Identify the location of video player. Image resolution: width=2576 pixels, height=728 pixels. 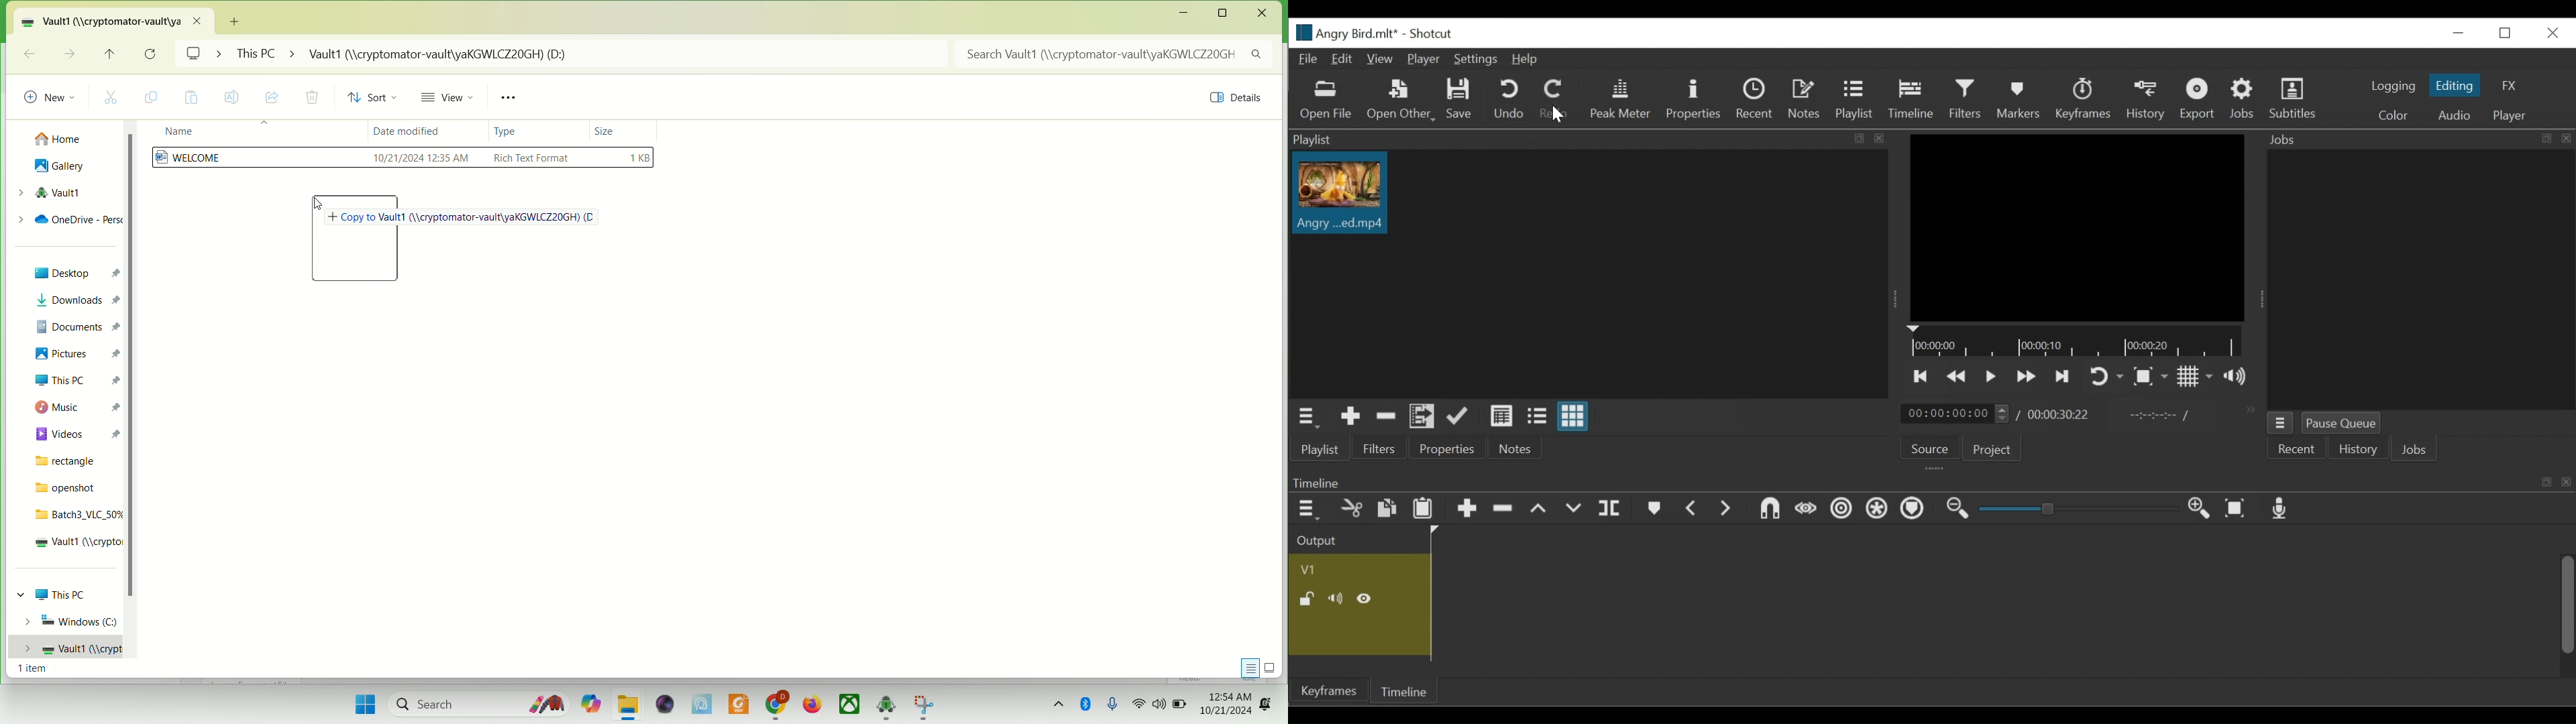
(662, 703).